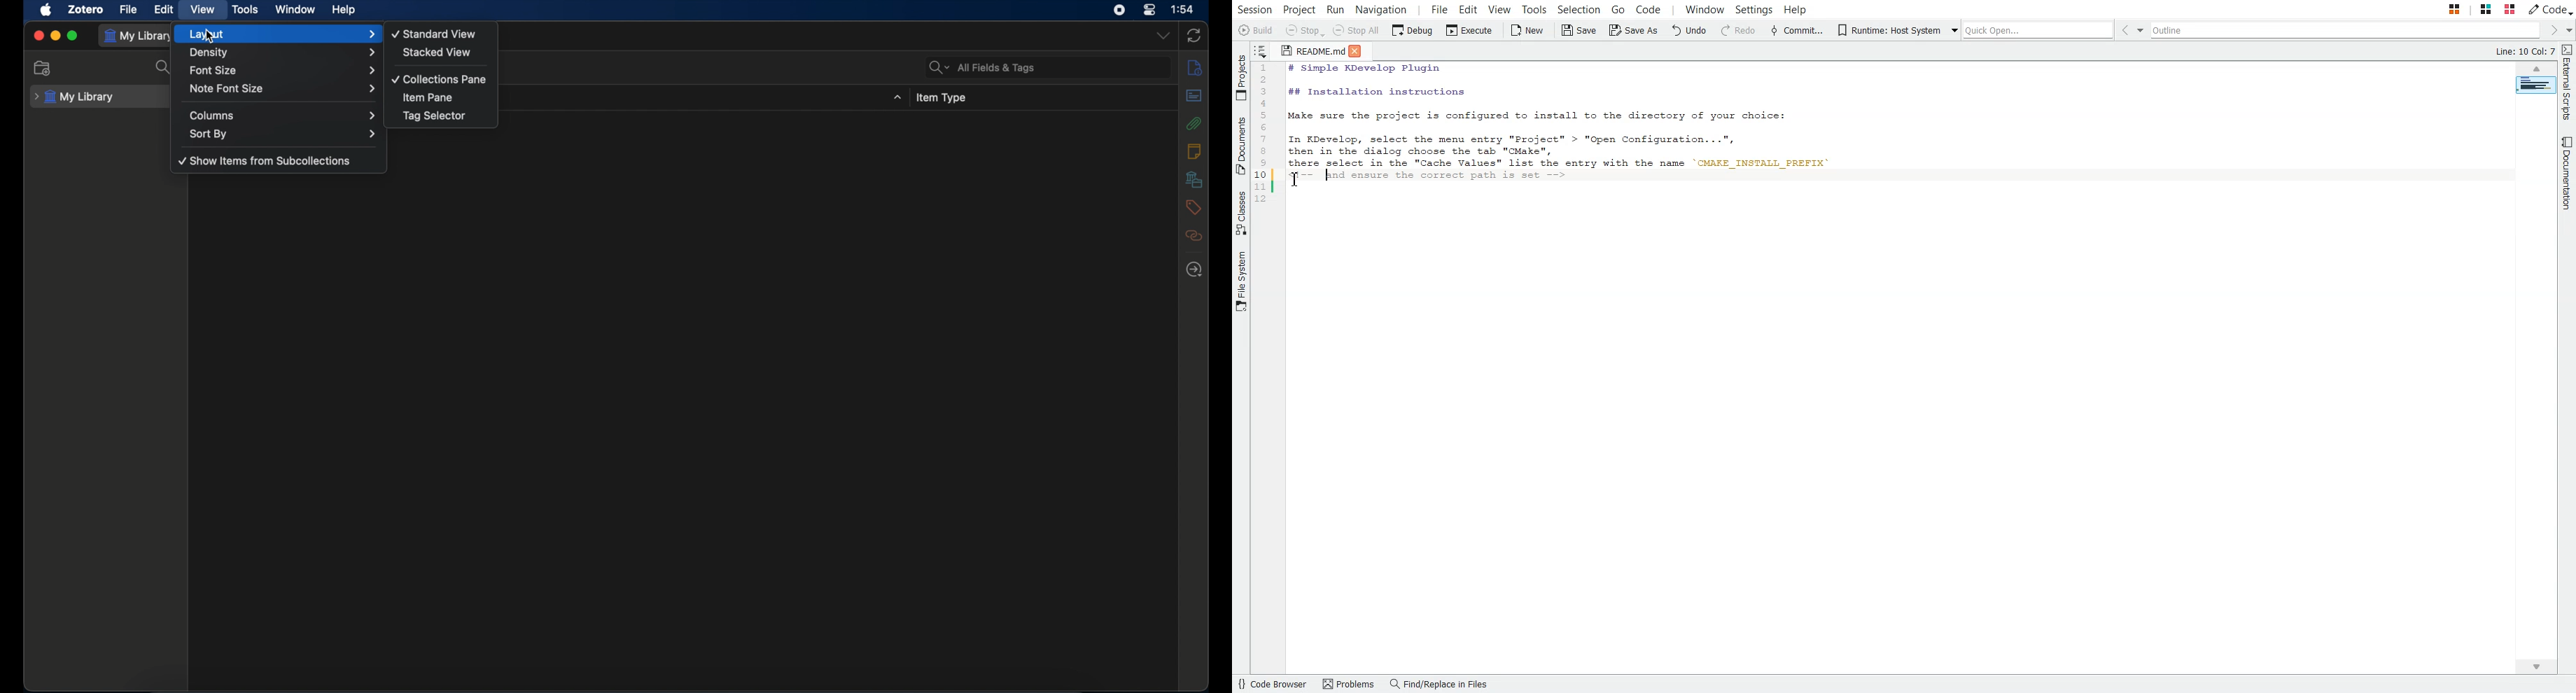  Describe the element at coordinates (296, 9) in the screenshot. I see `window` at that location.